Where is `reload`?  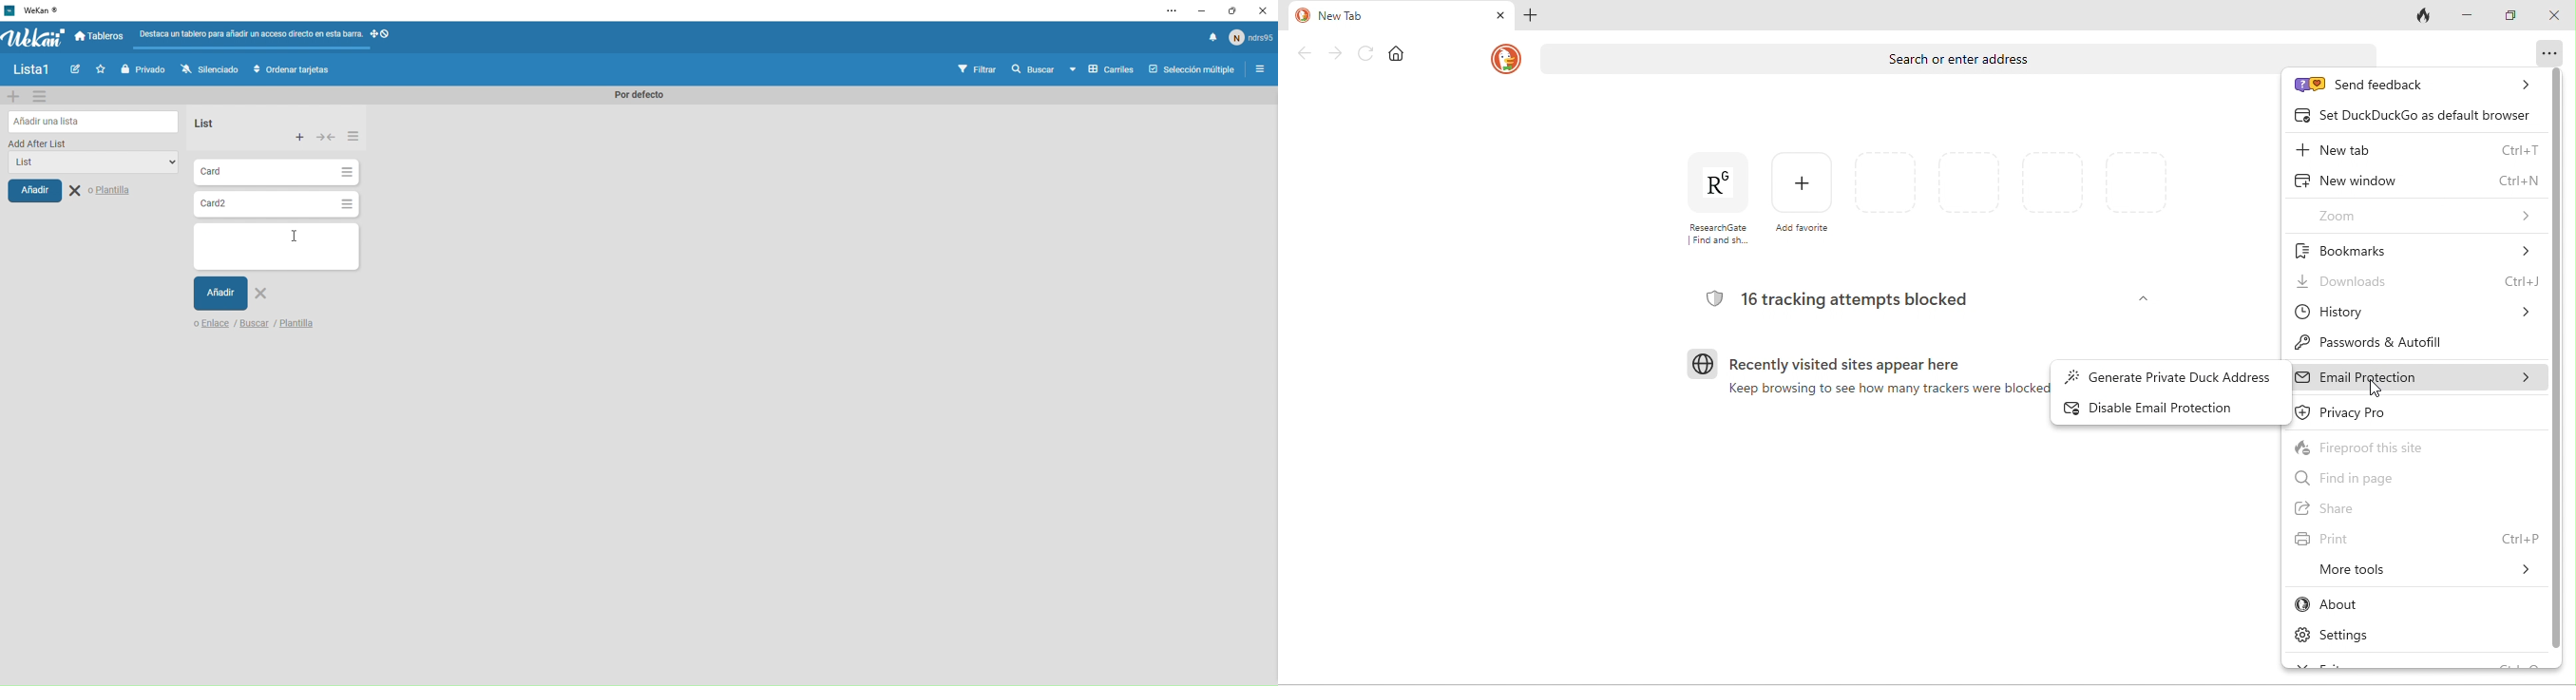
reload is located at coordinates (1367, 53).